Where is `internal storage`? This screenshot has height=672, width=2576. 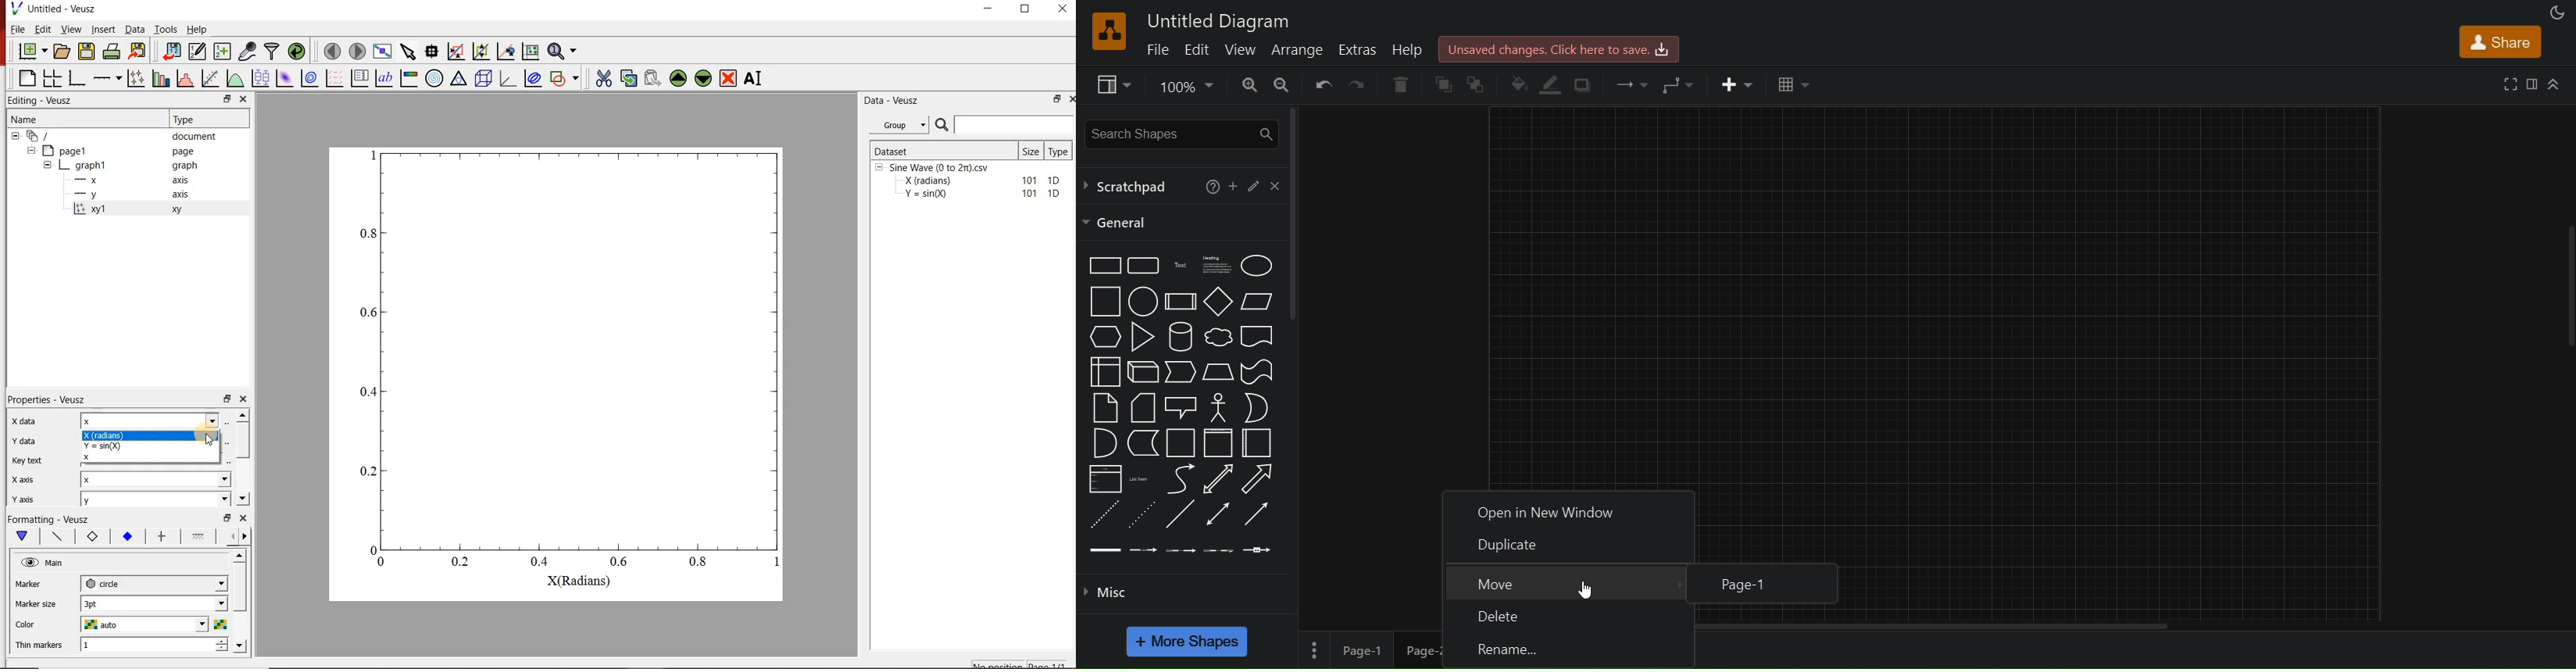 internal storage is located at coordinates (1102, 370).